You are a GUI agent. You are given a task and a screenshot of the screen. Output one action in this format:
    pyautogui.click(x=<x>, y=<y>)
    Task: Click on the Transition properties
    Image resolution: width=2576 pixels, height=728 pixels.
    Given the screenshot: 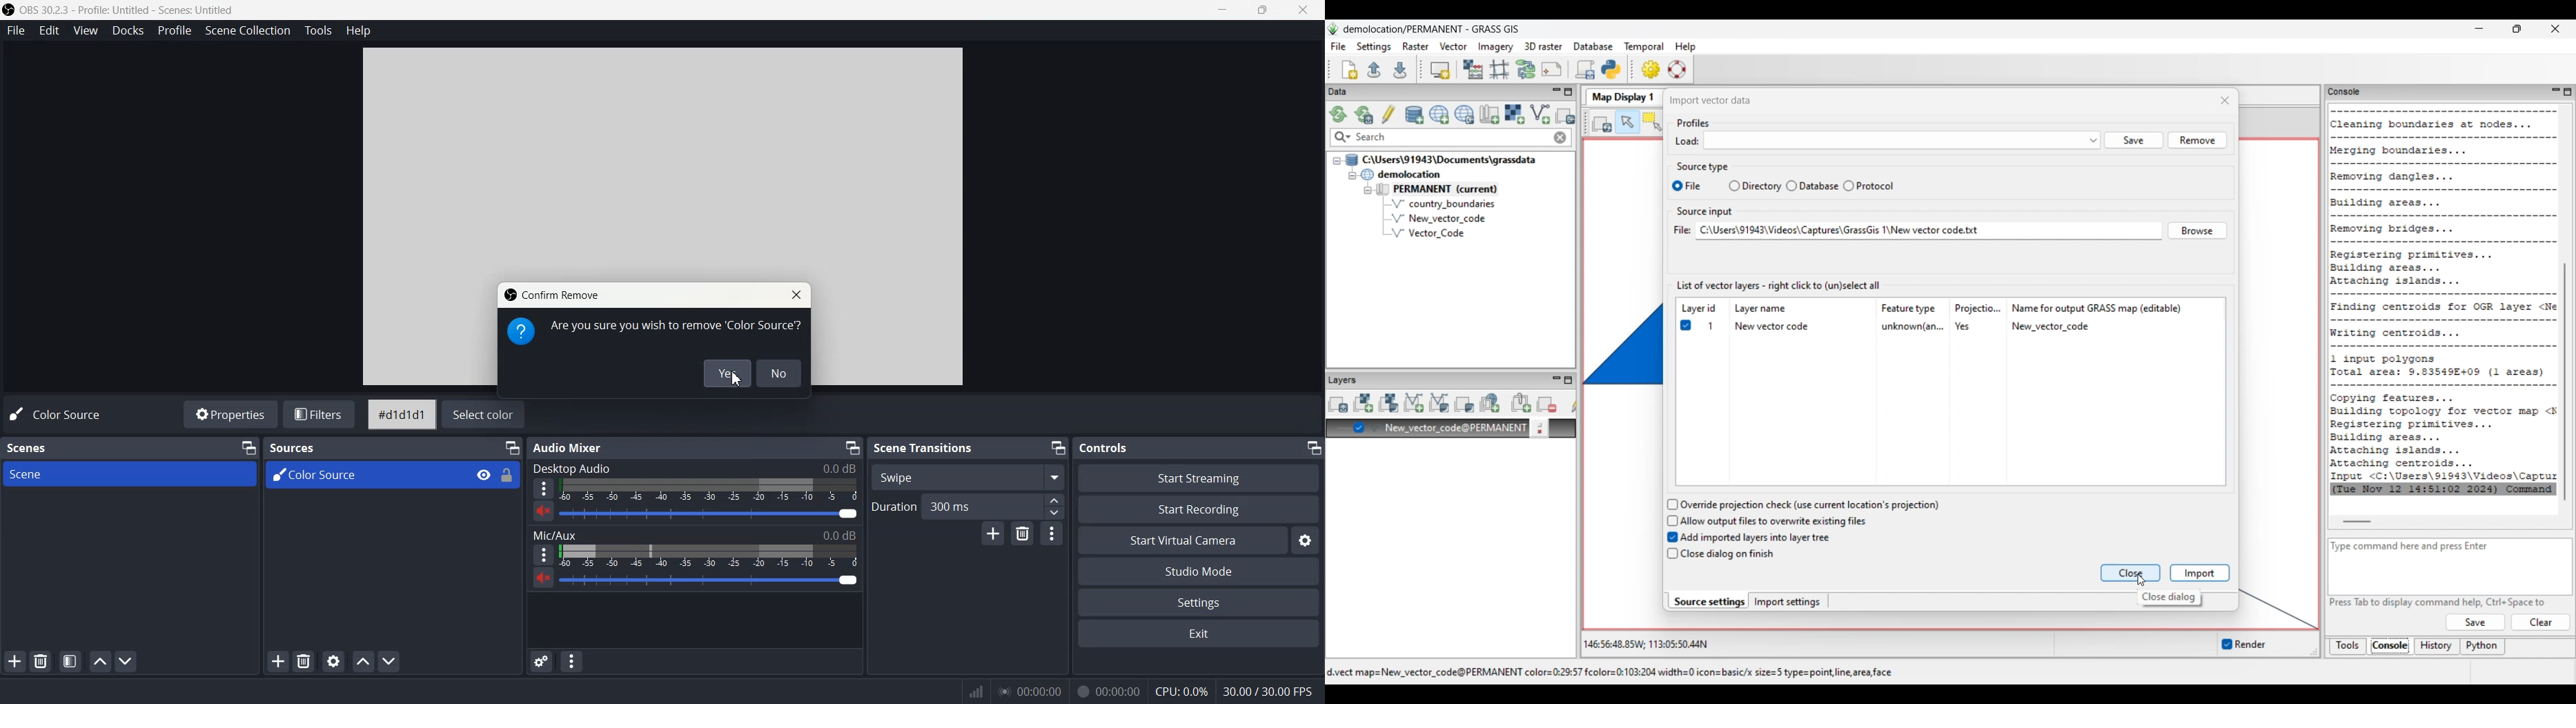 What is the action you would take?
    pyautogui.click(x=1053, y=533)
    